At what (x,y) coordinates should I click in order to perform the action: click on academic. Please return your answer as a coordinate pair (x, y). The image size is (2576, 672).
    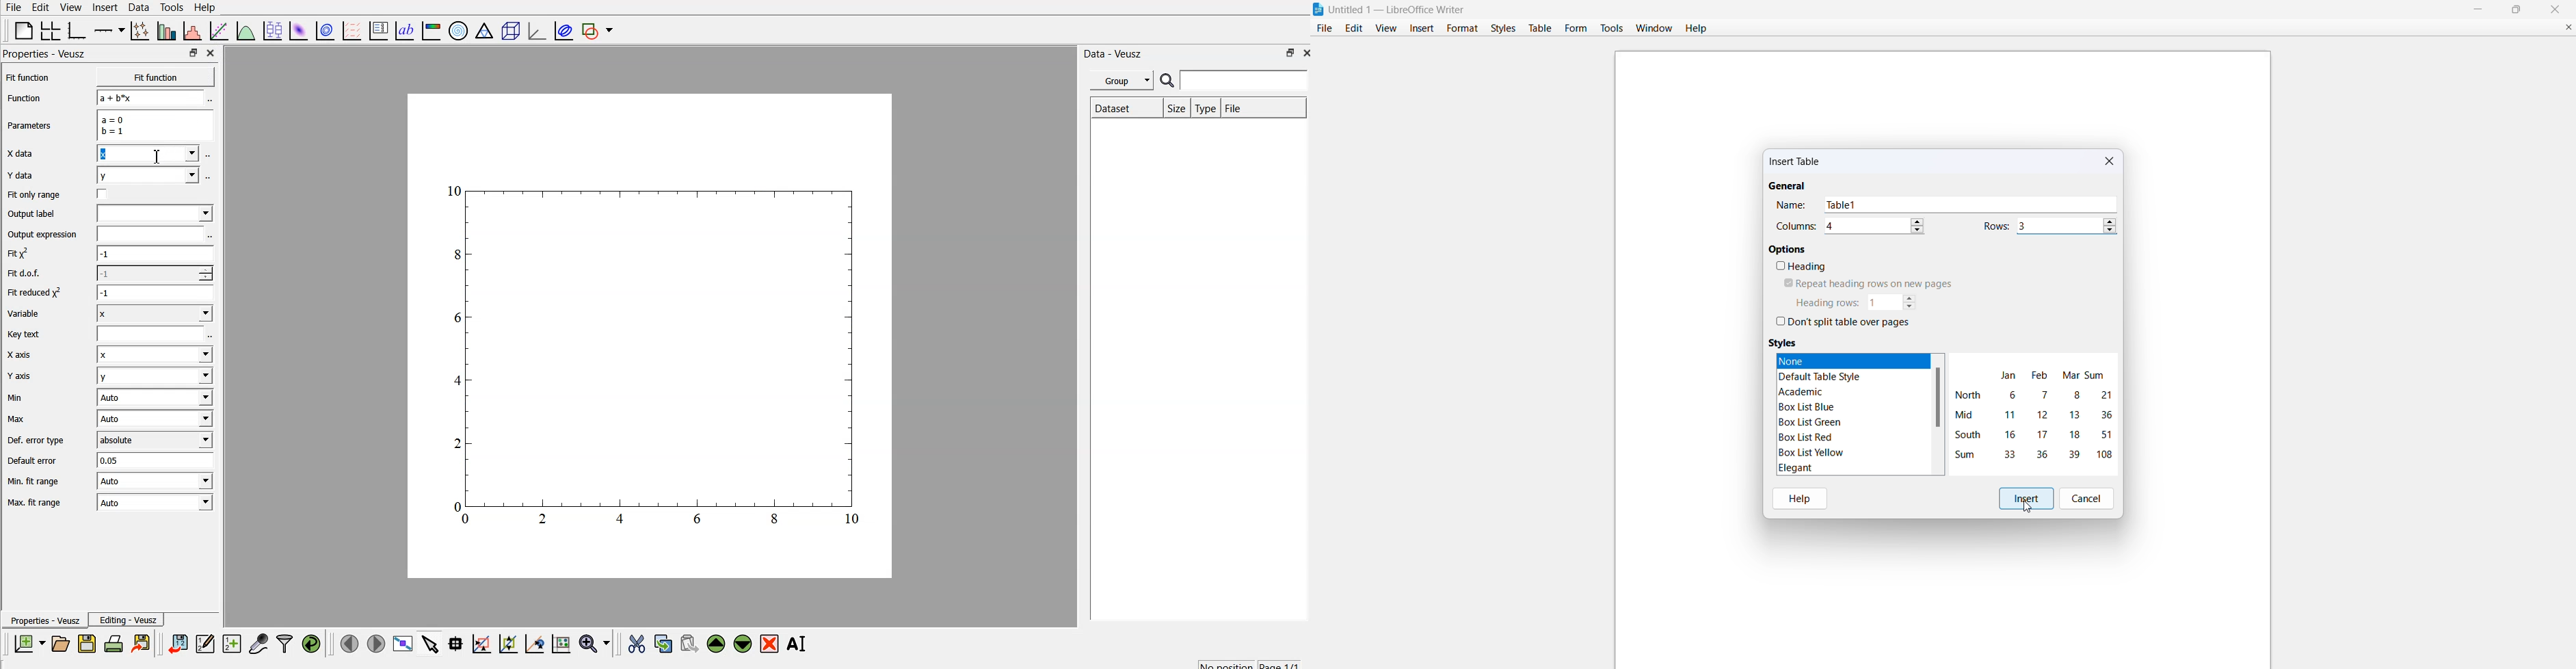
    Looking at the image, I should click on (1804, 391).